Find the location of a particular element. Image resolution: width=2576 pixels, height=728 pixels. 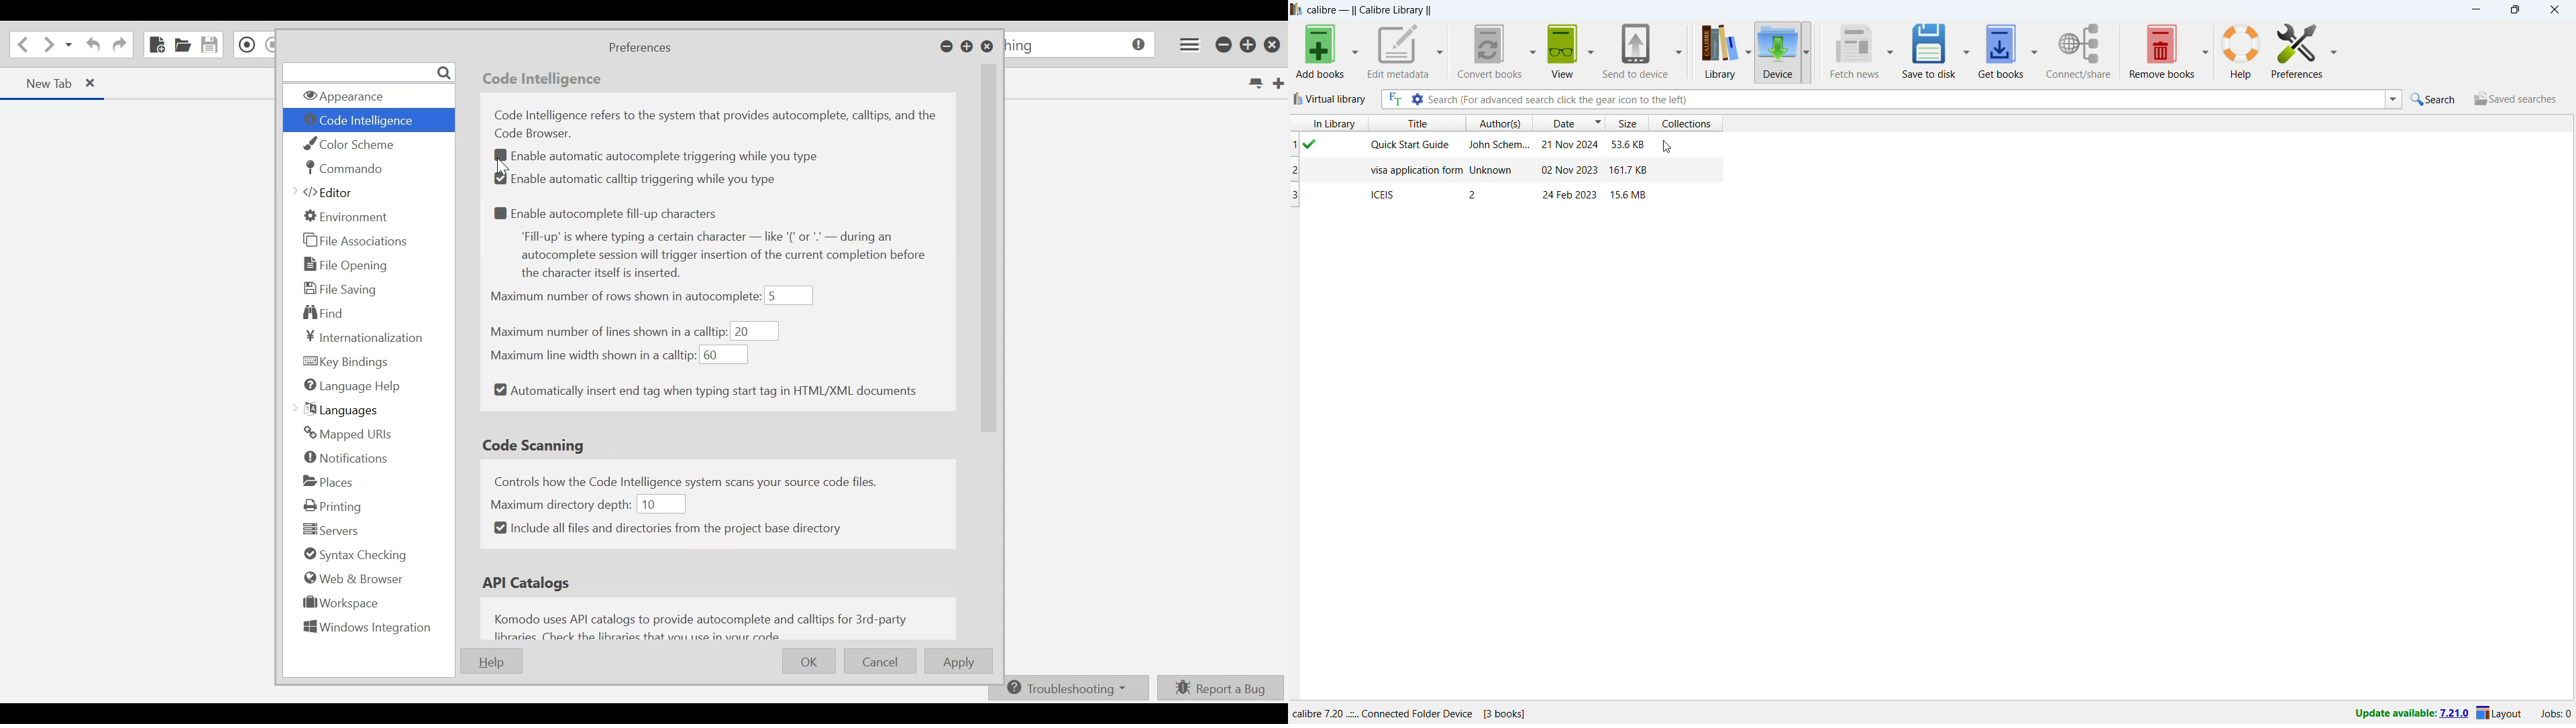

send to device options is located at coordinates (1678, 51).